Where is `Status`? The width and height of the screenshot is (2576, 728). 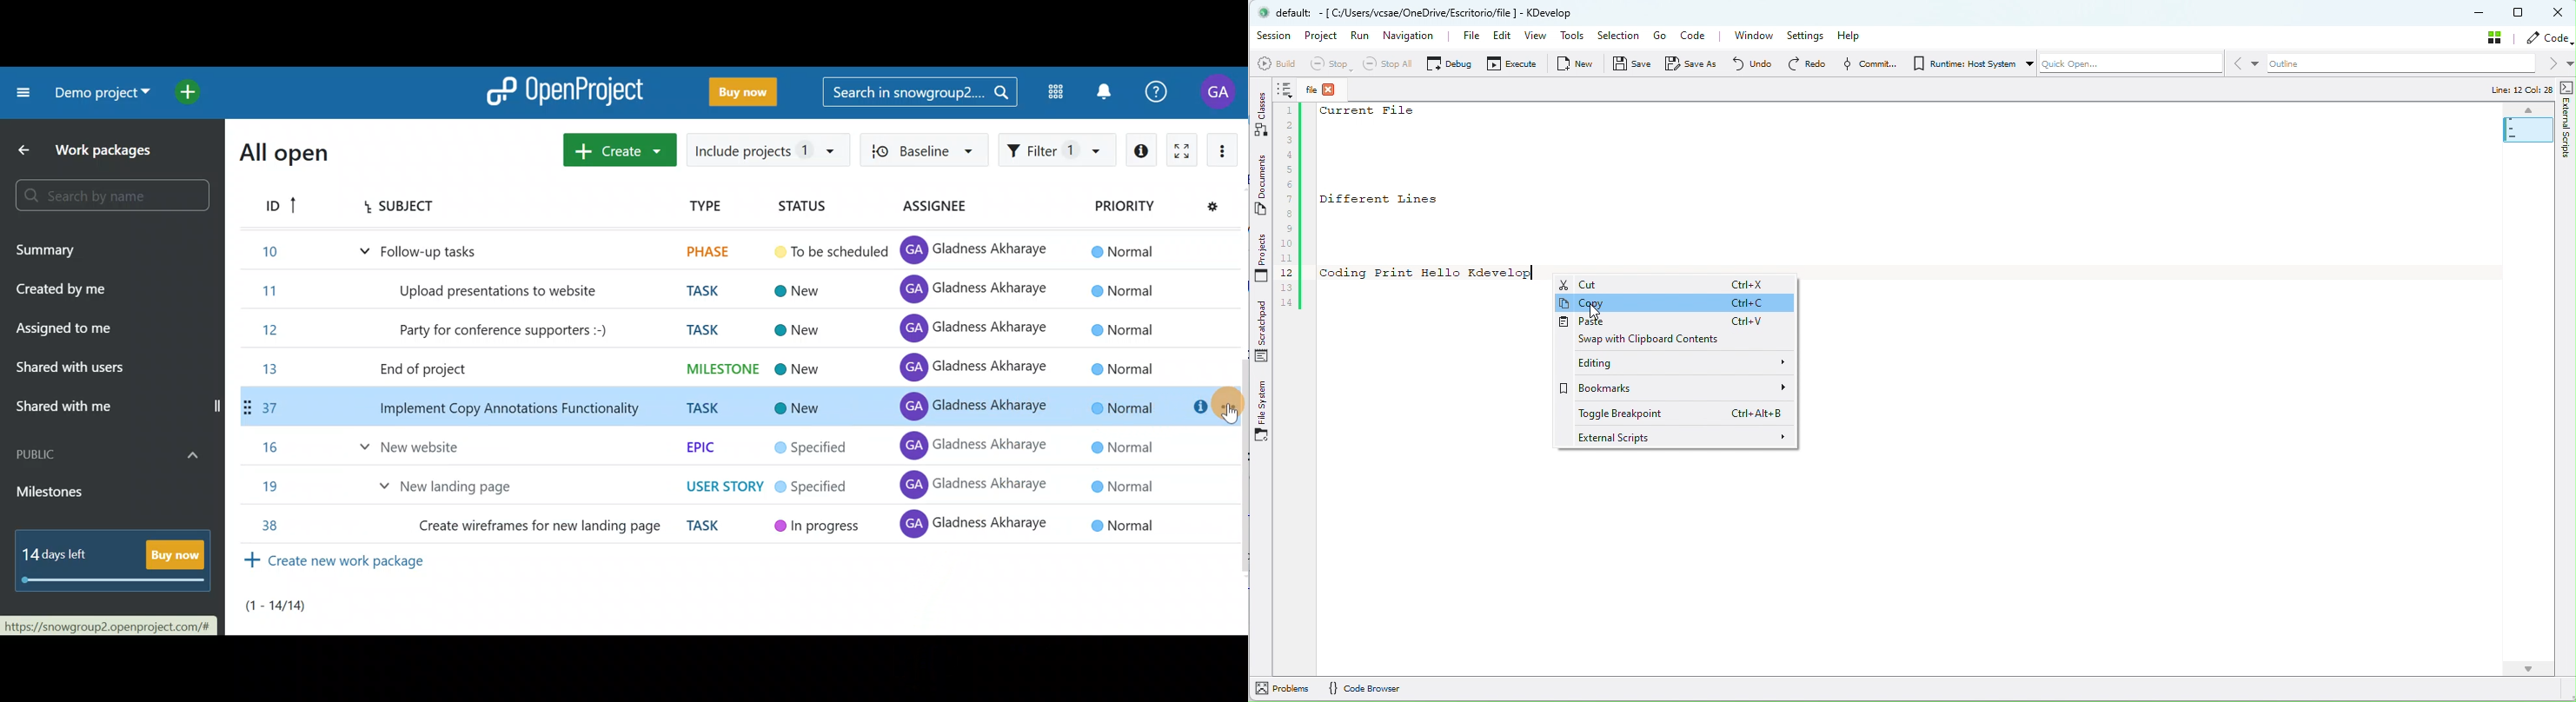 Status is located at coordinates (801, 205).